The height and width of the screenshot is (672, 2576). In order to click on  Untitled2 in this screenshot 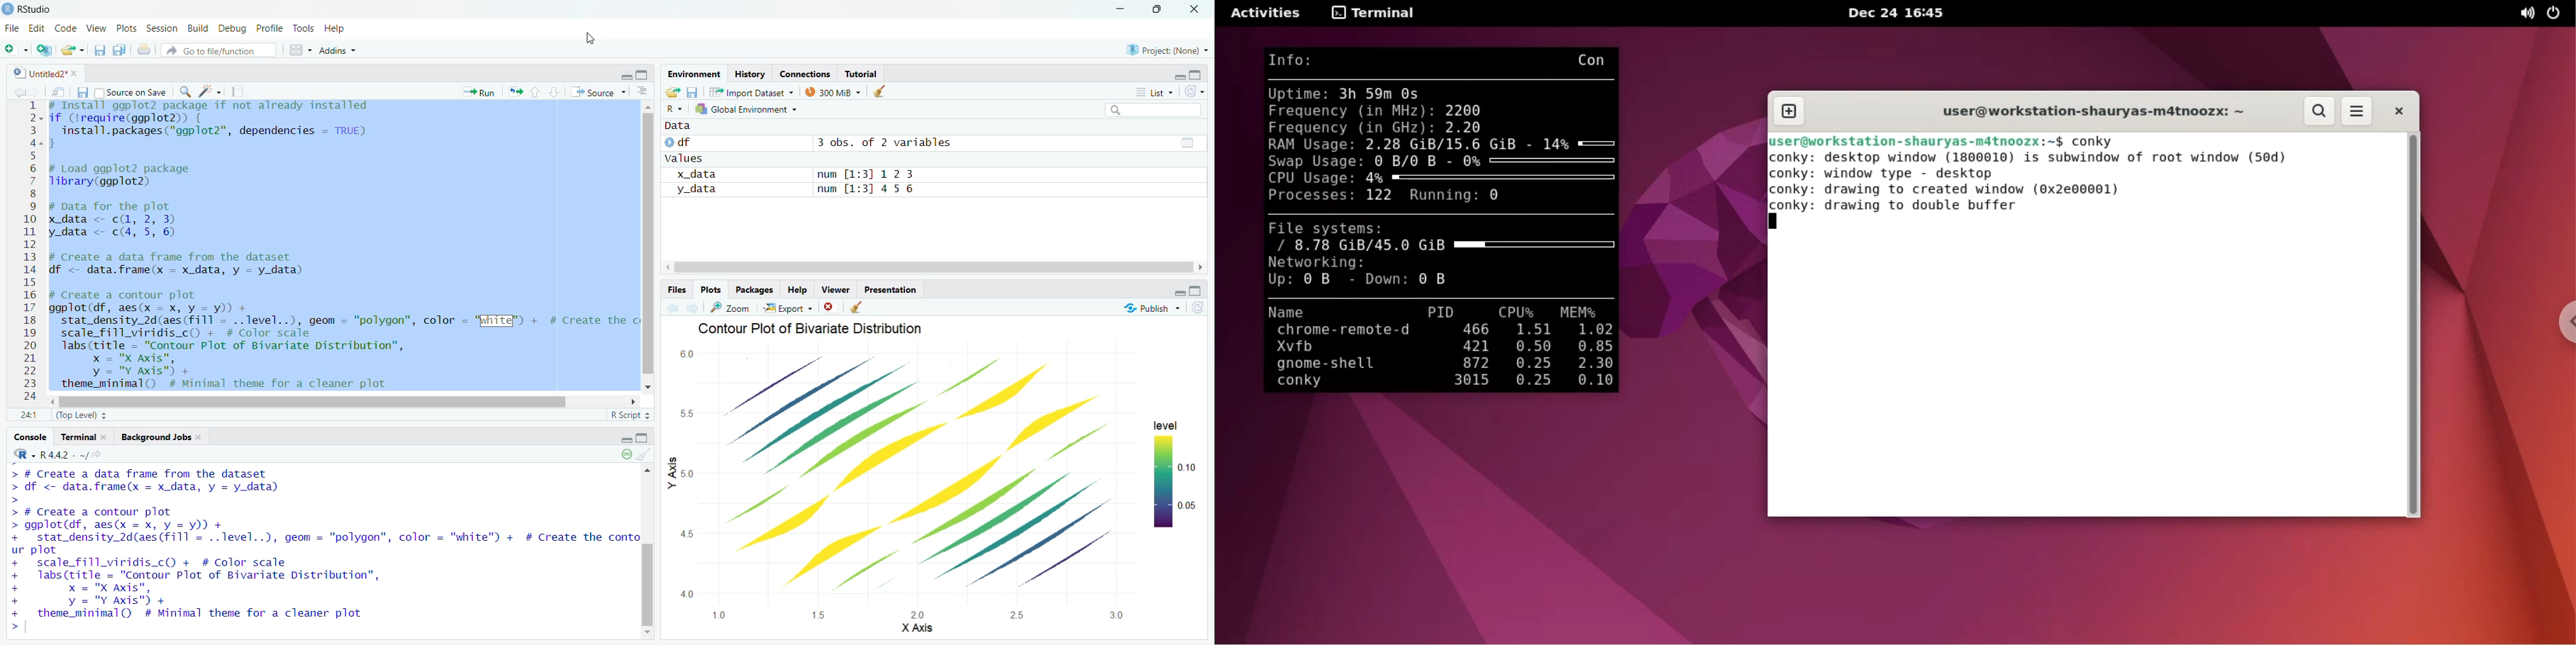, I will do `click(48, 75)`.